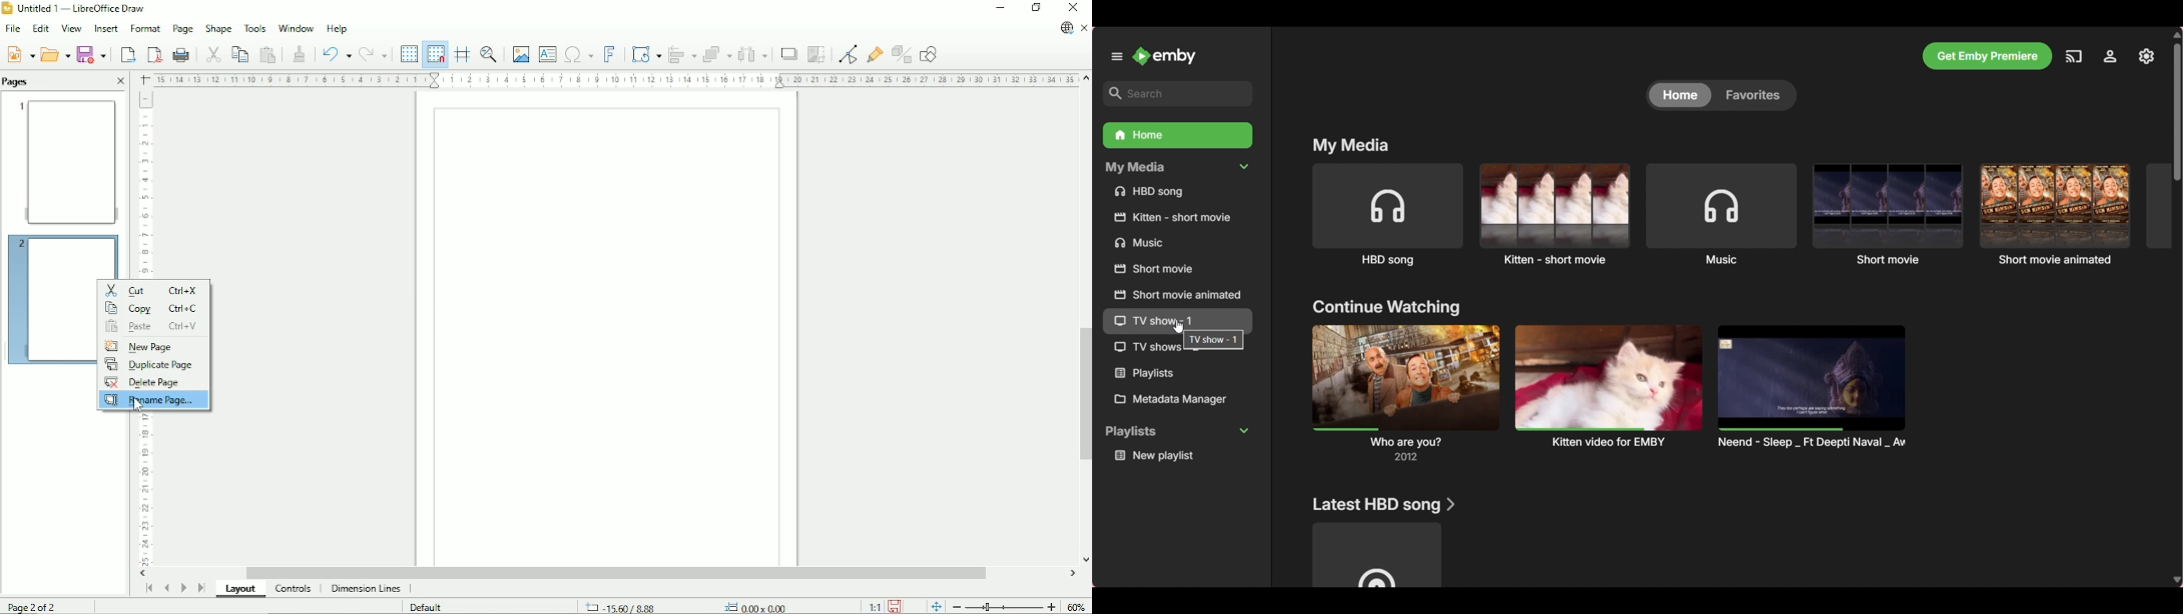  I want to click on Vertical scrollbar, so click(1082, 395).